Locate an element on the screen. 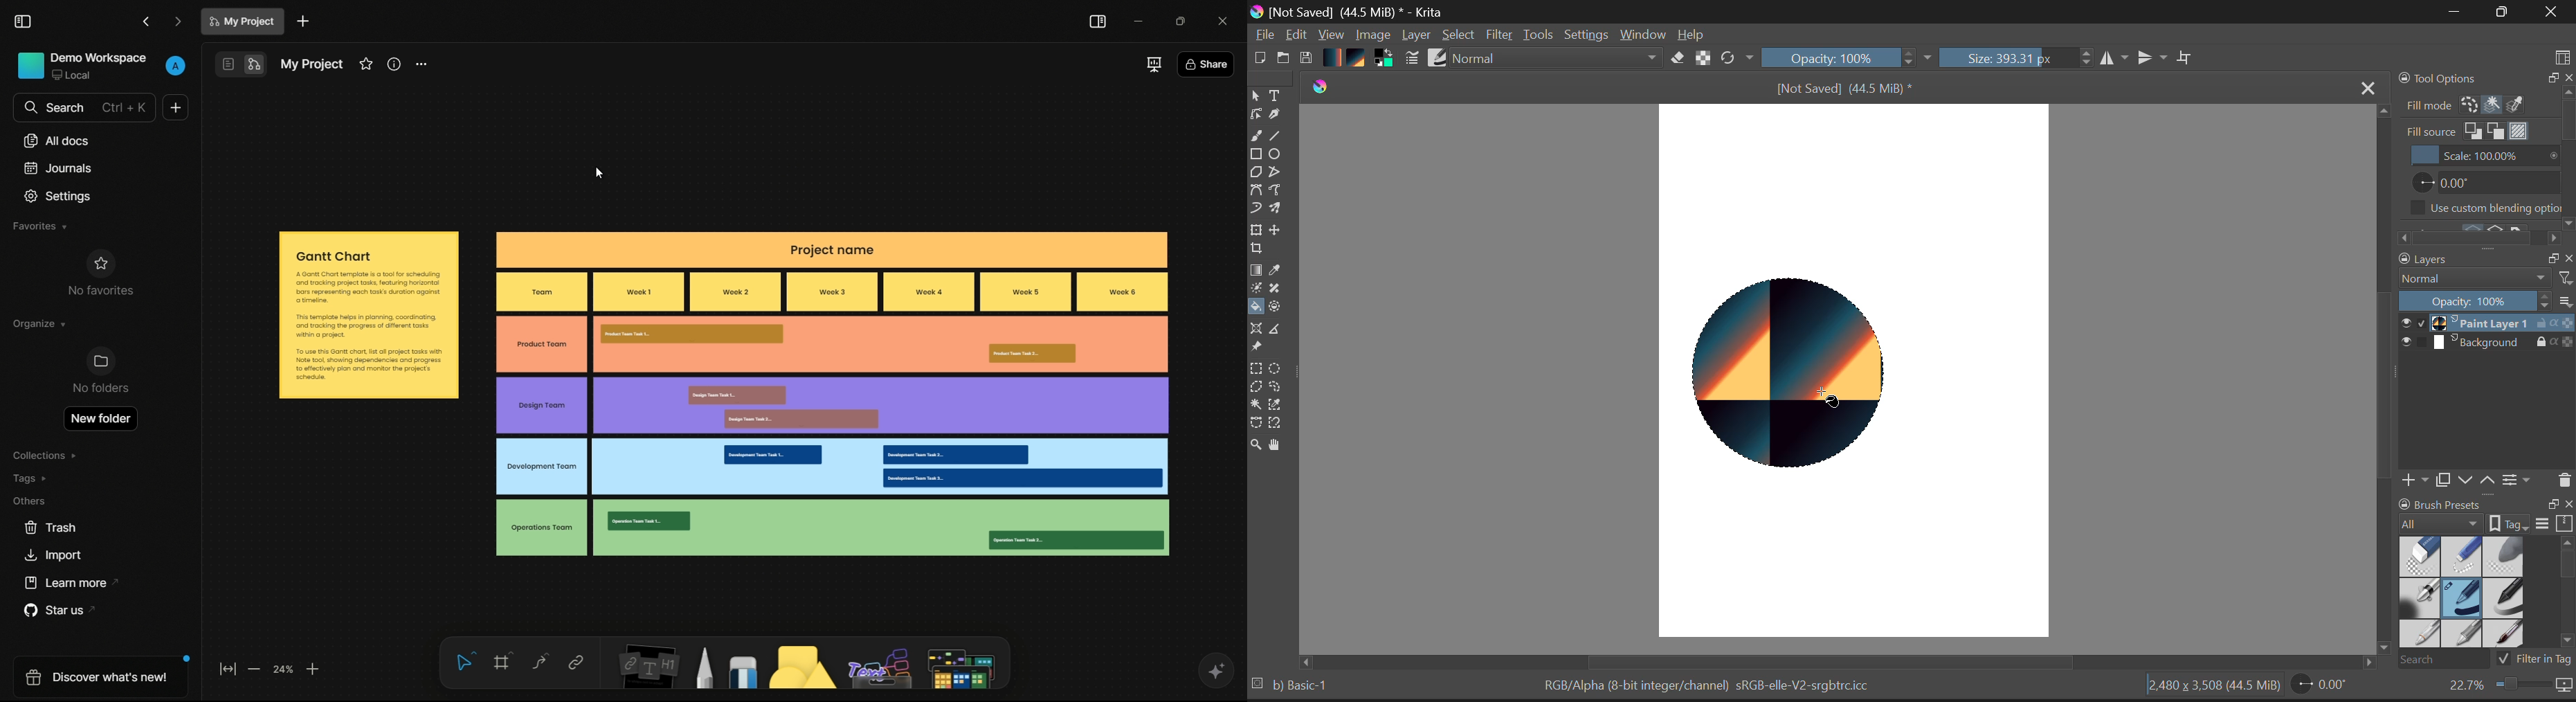 The width and height of the screenshot is (2576, 728). Crop is located at coordinates (1255, 252).